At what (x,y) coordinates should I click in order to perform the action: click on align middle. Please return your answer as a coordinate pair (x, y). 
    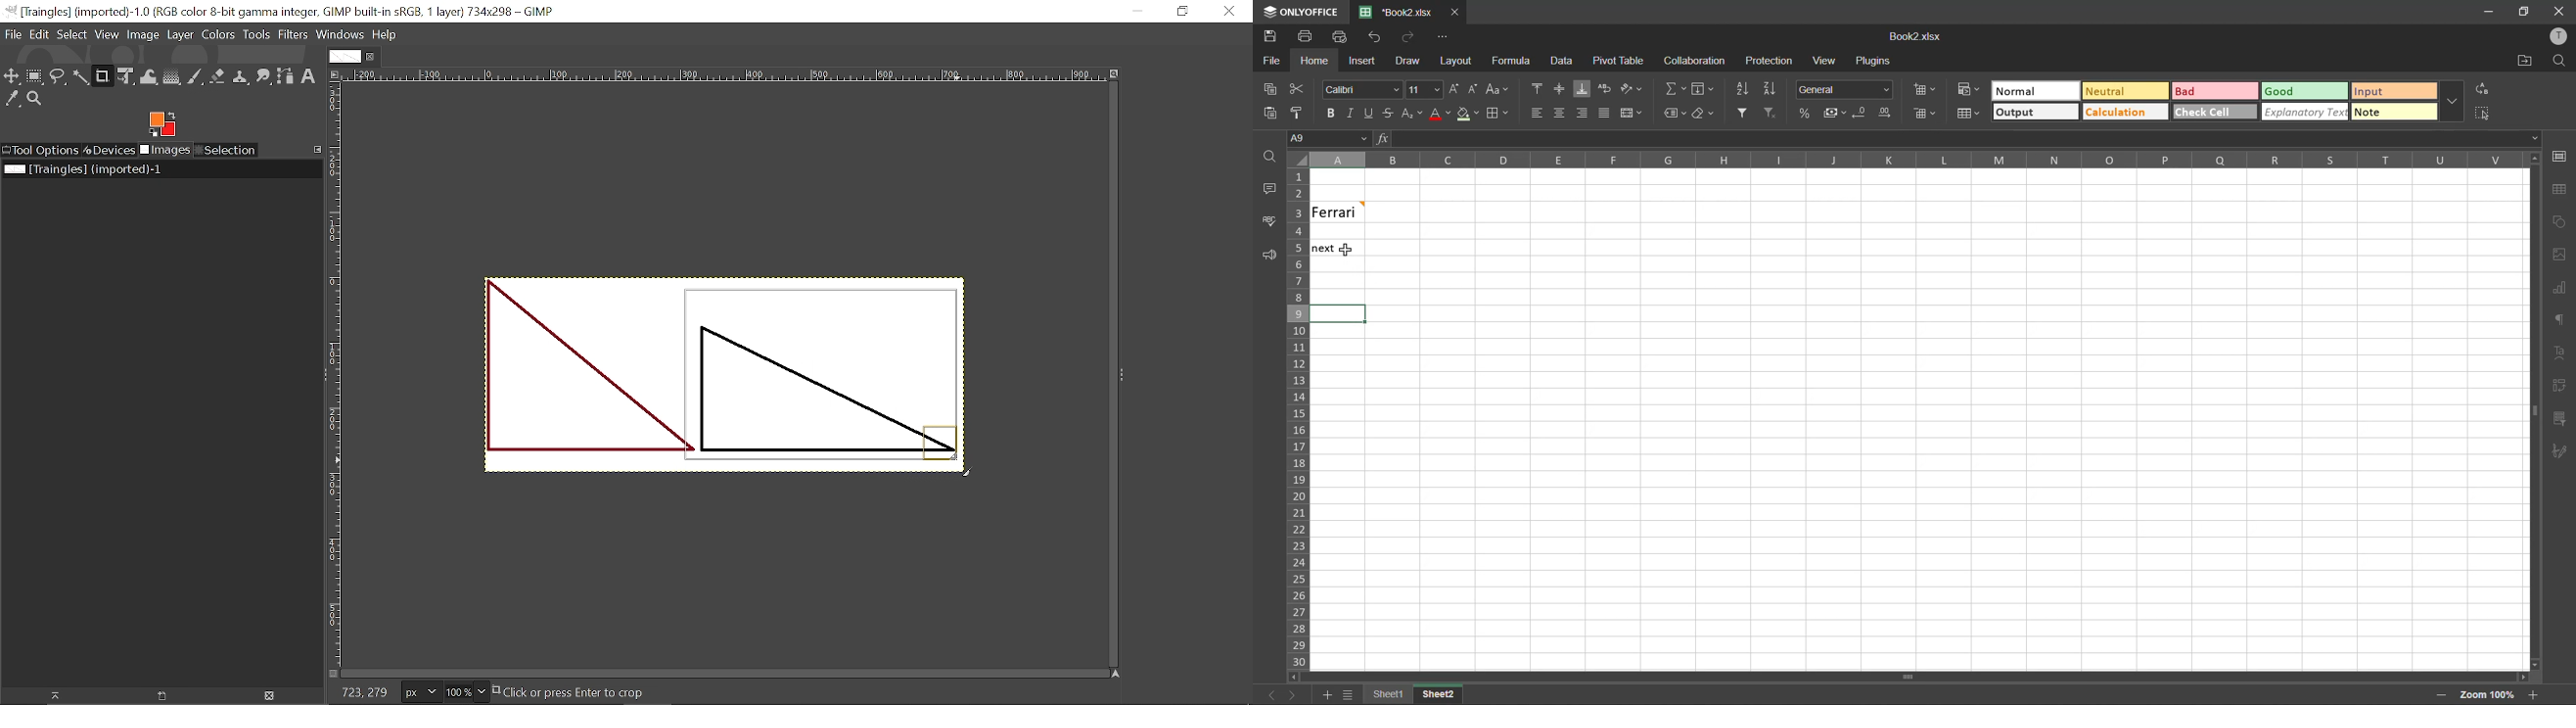
    Looking at the image, I should click on (1561, 90).